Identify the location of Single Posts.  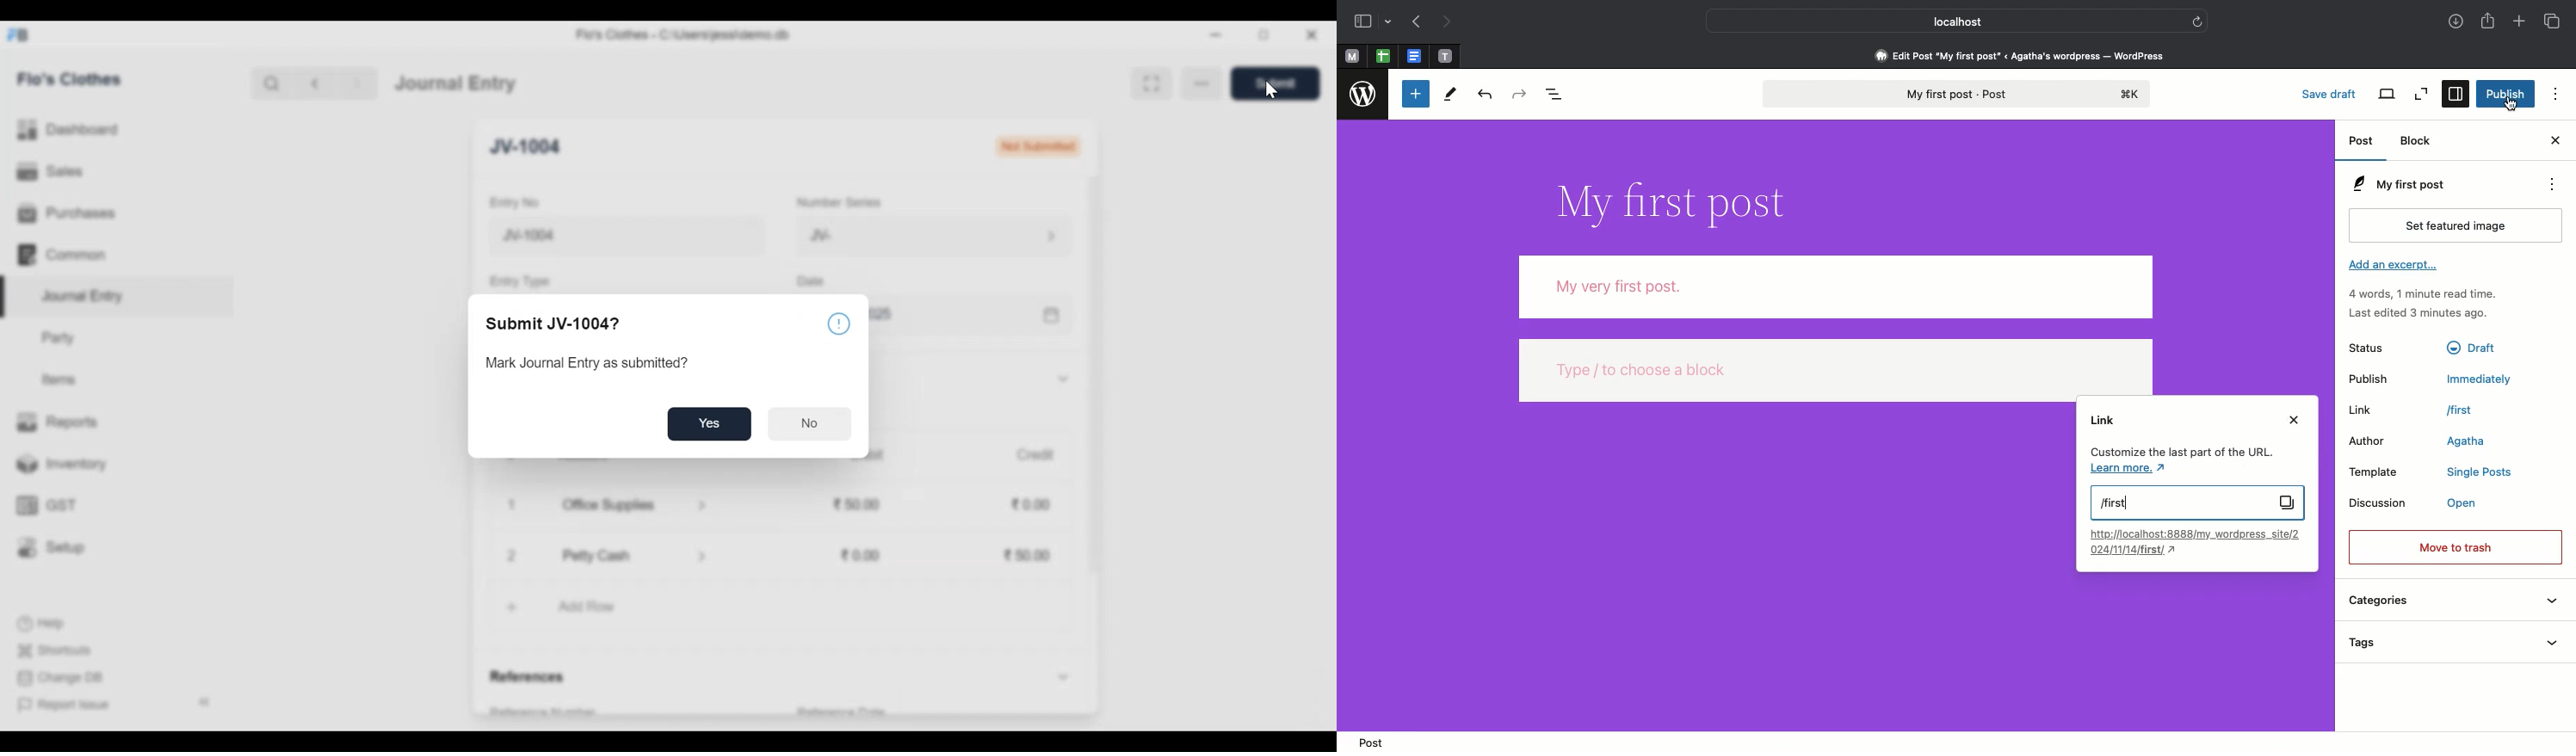
(2478, 472).